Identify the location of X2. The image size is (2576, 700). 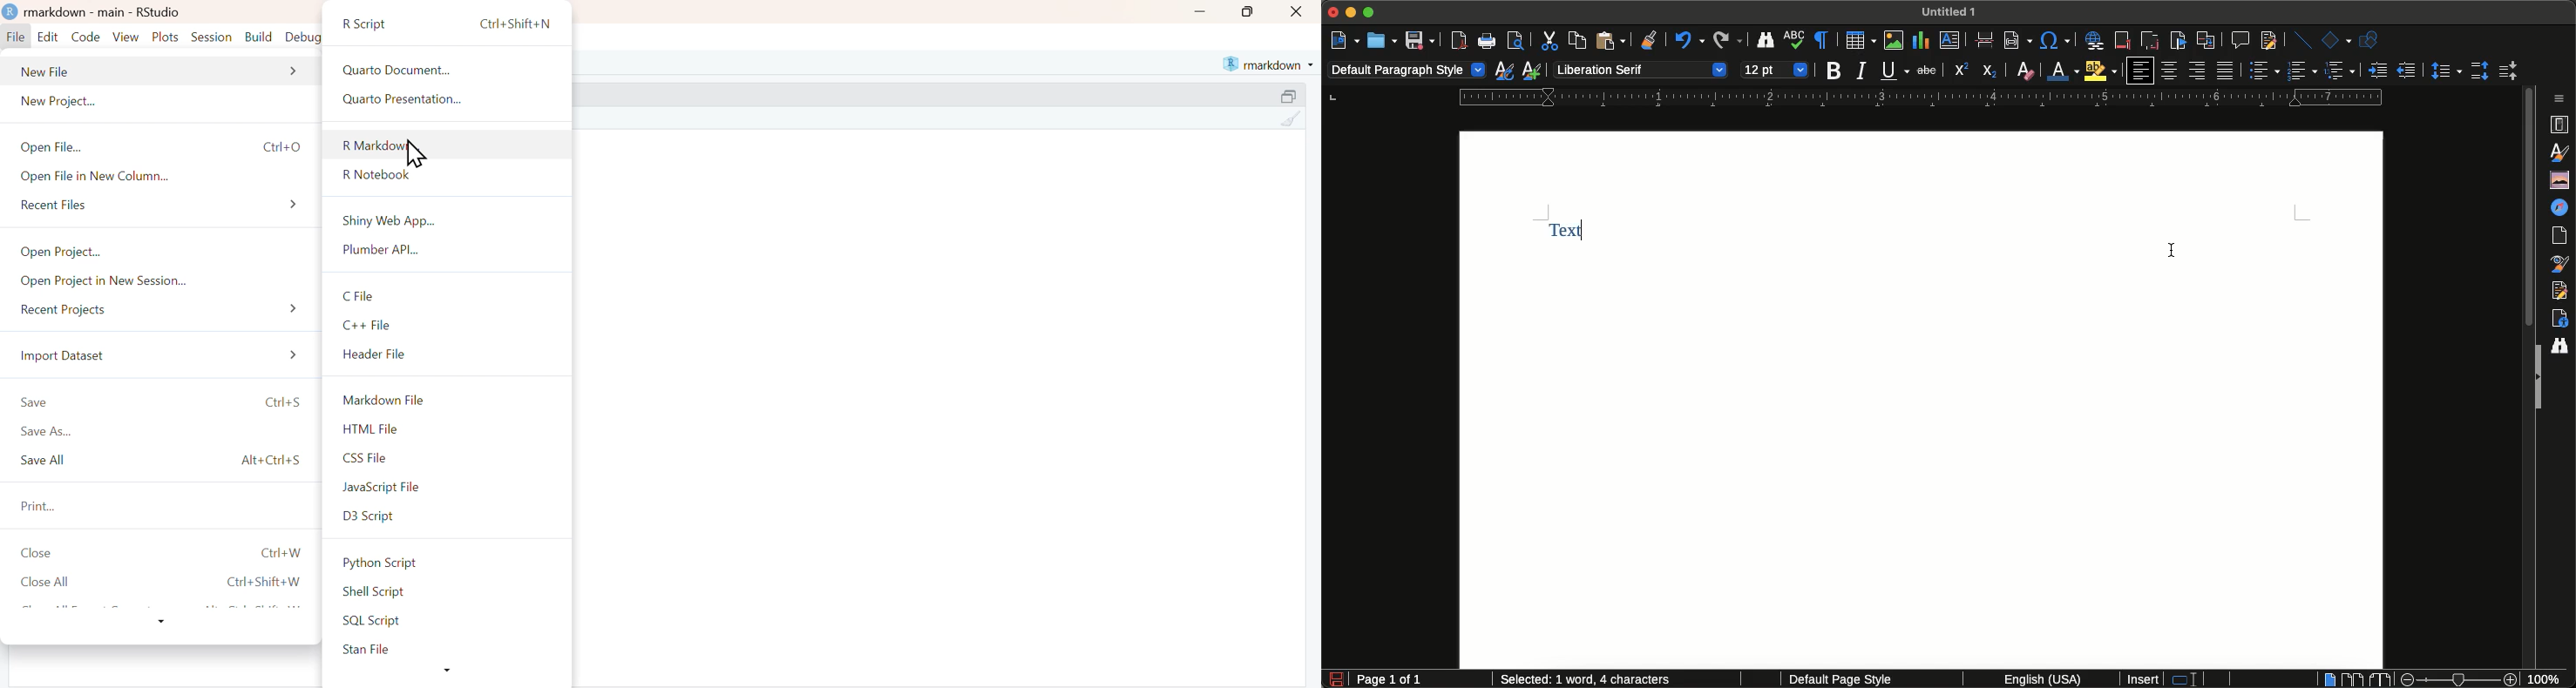
(1991, 68).